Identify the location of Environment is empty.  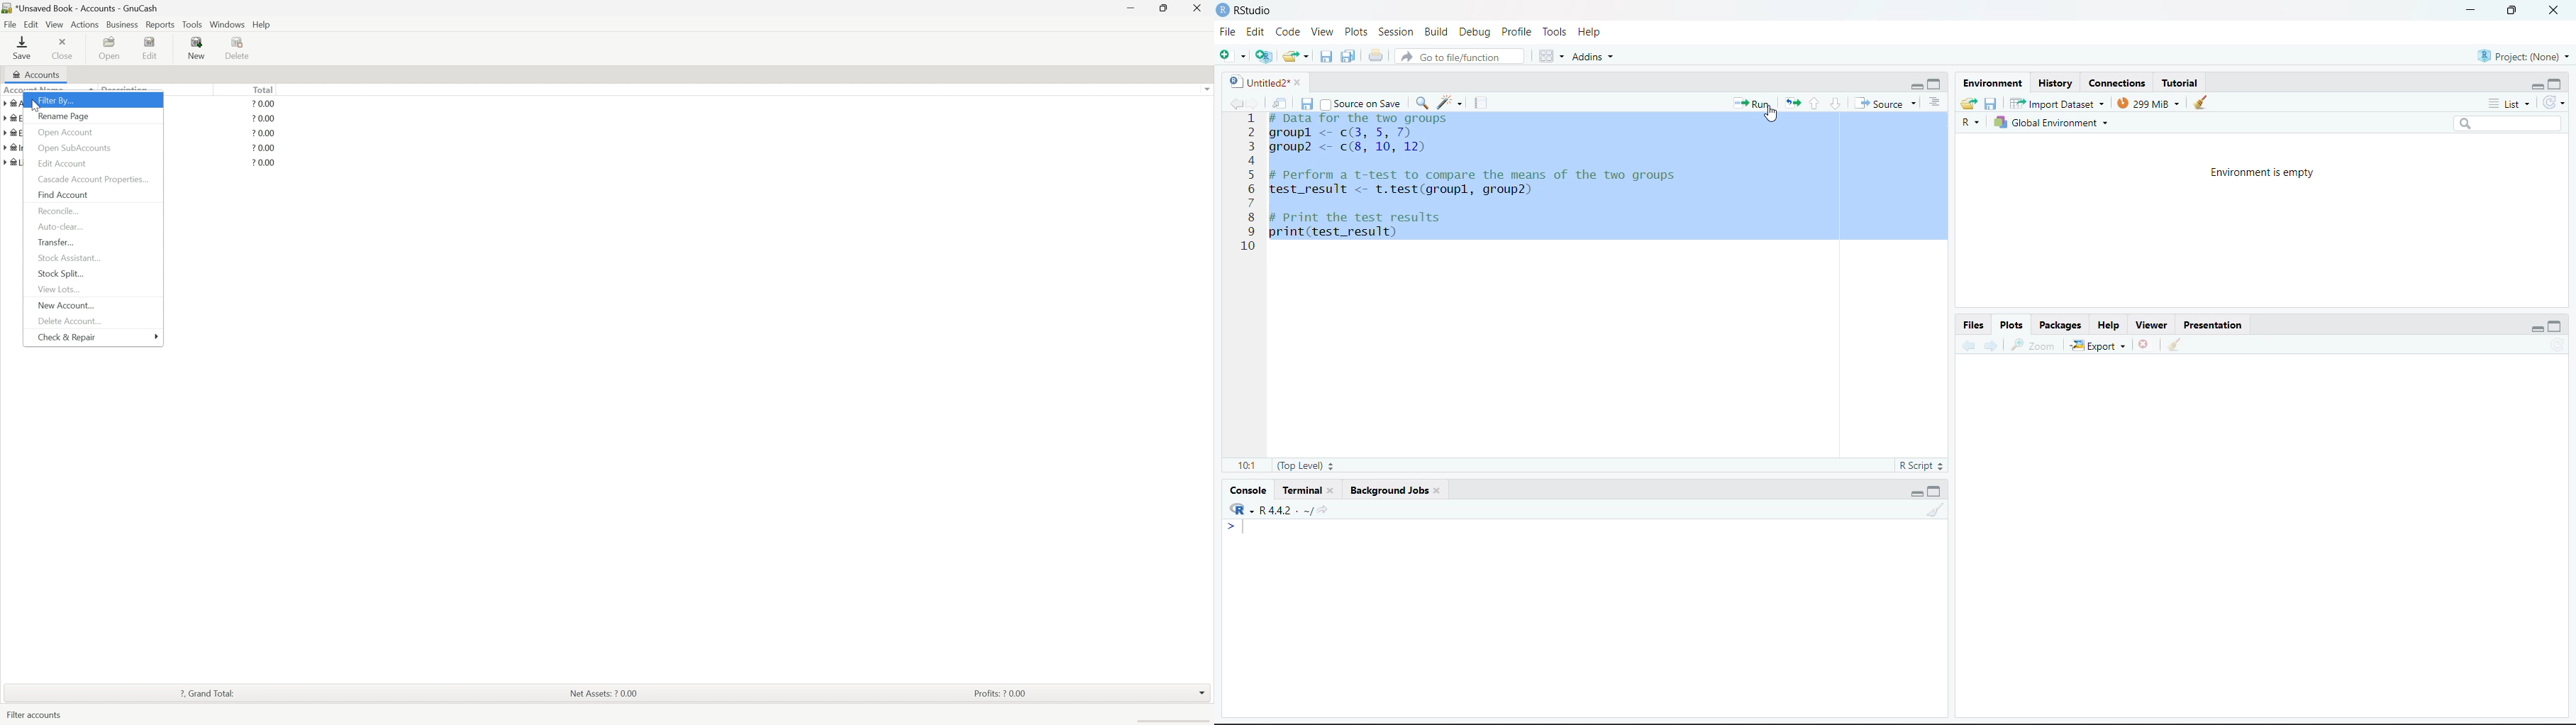
(2262, 174).